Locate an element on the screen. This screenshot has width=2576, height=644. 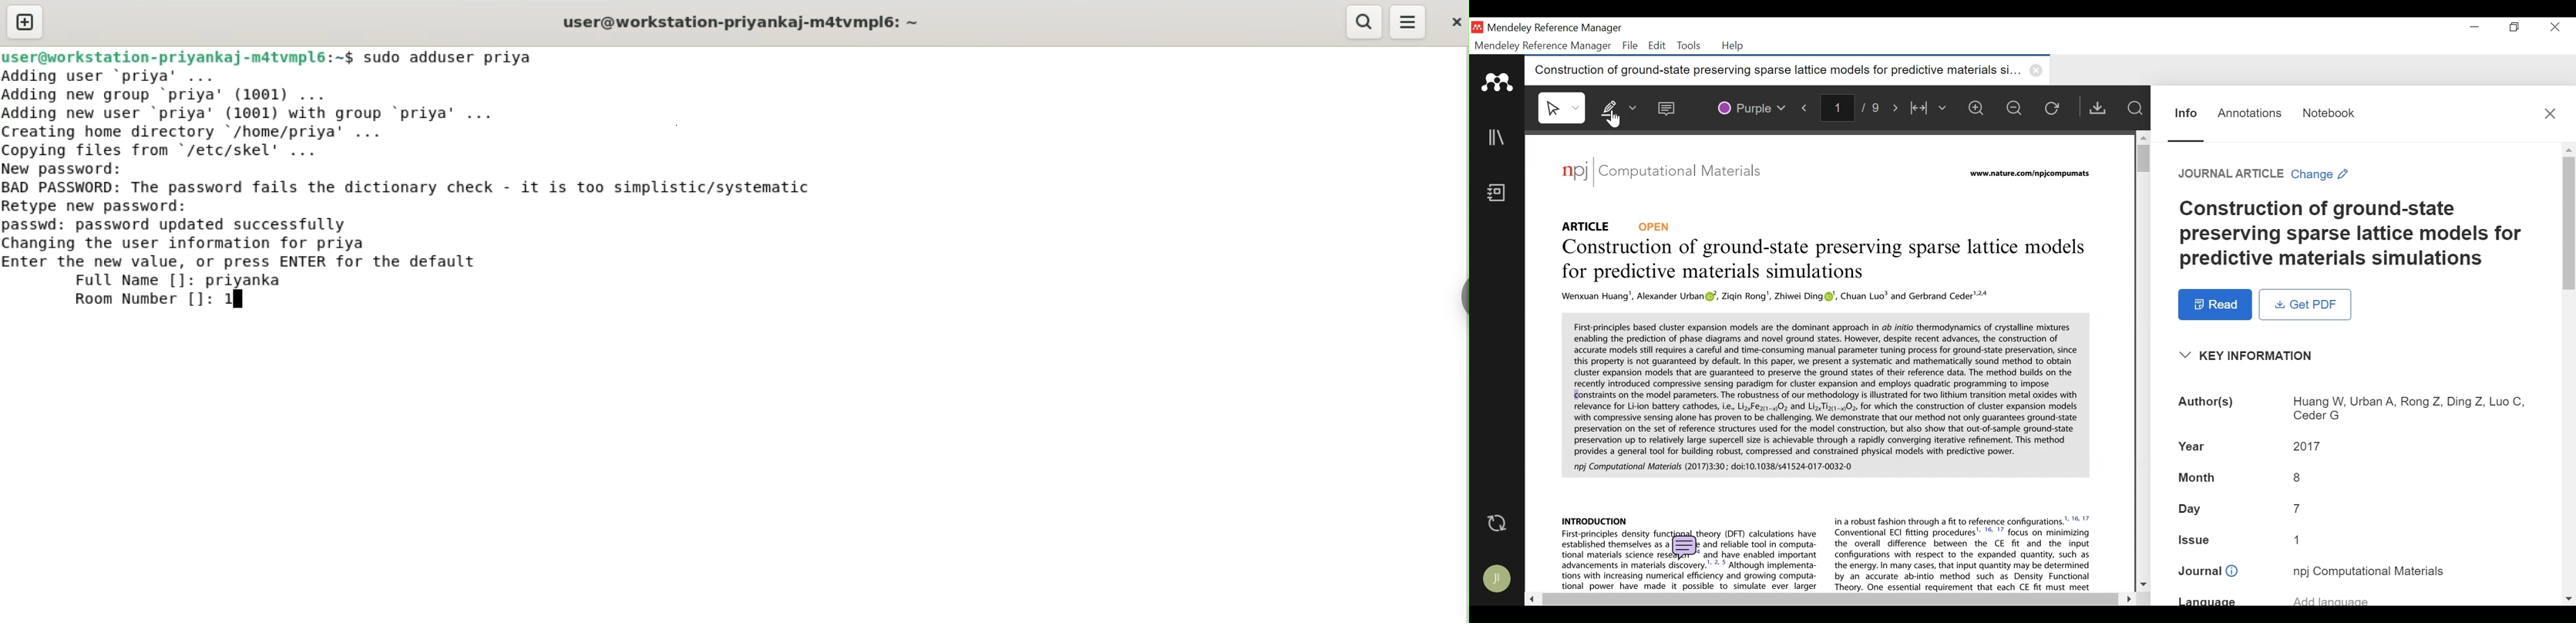
Cursor is located at coordinates (1616, 121).